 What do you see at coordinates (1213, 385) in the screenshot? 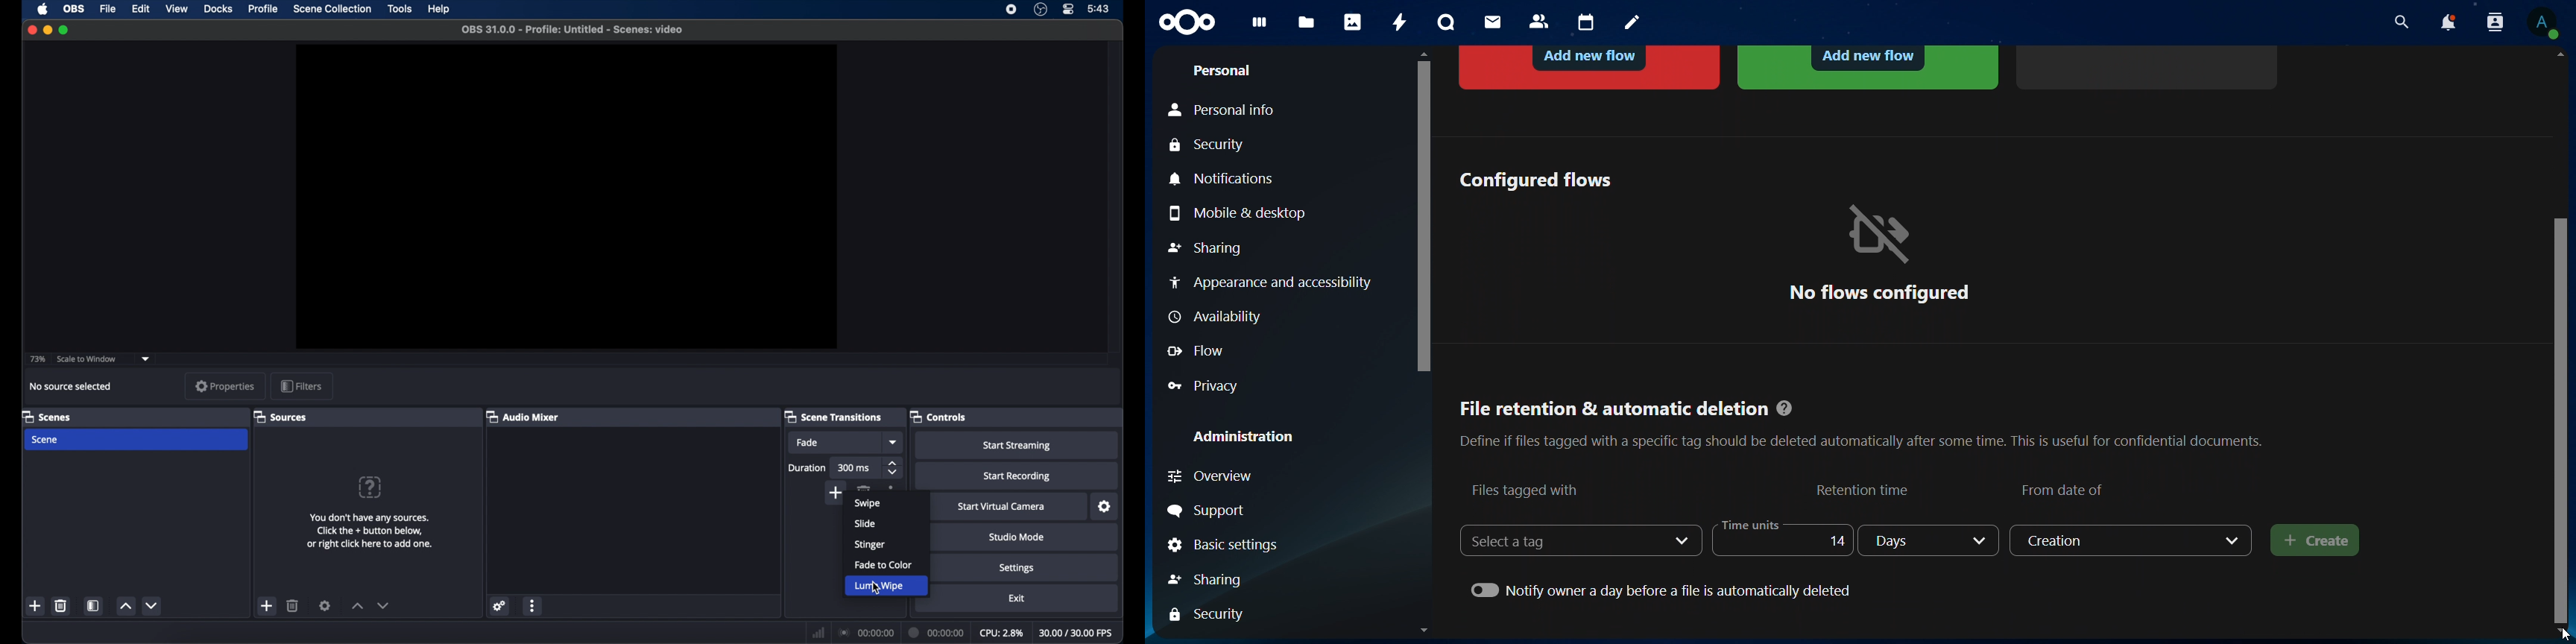
I see `privacy` at bounding box center [1213, 385].